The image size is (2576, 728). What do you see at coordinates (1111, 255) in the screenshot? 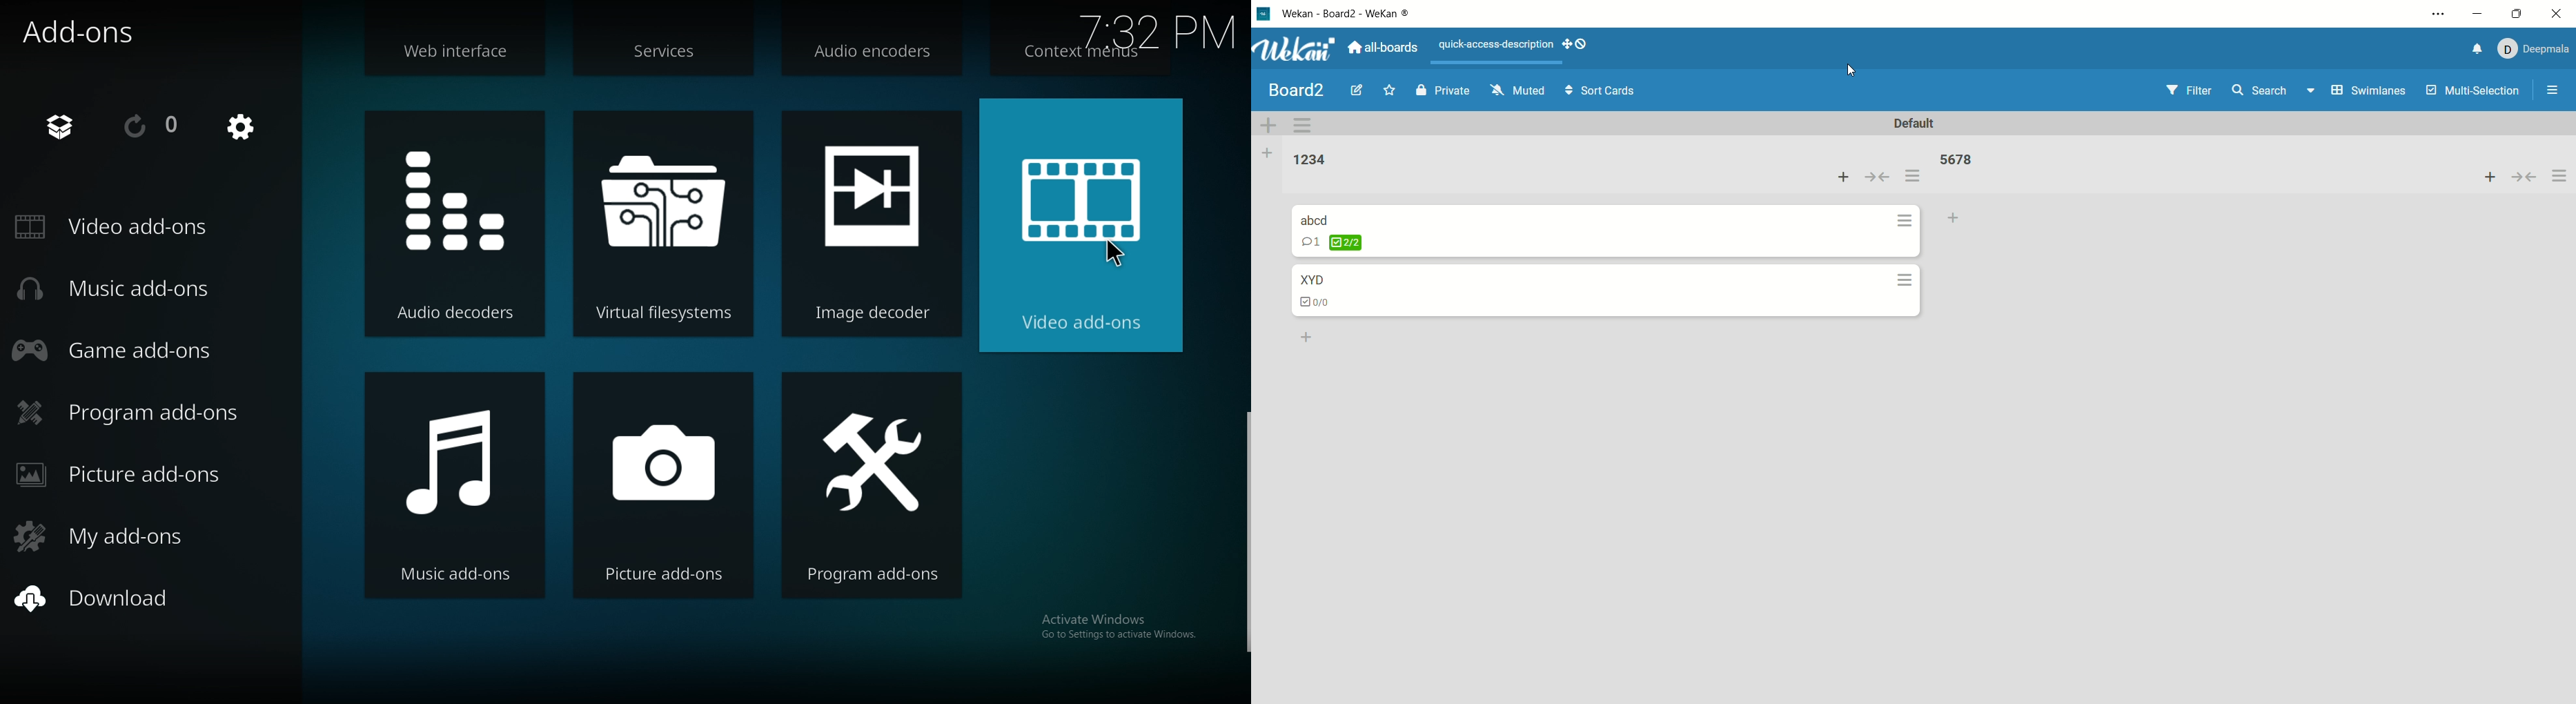
I see `cursor` at bounding box center [1111, 255].